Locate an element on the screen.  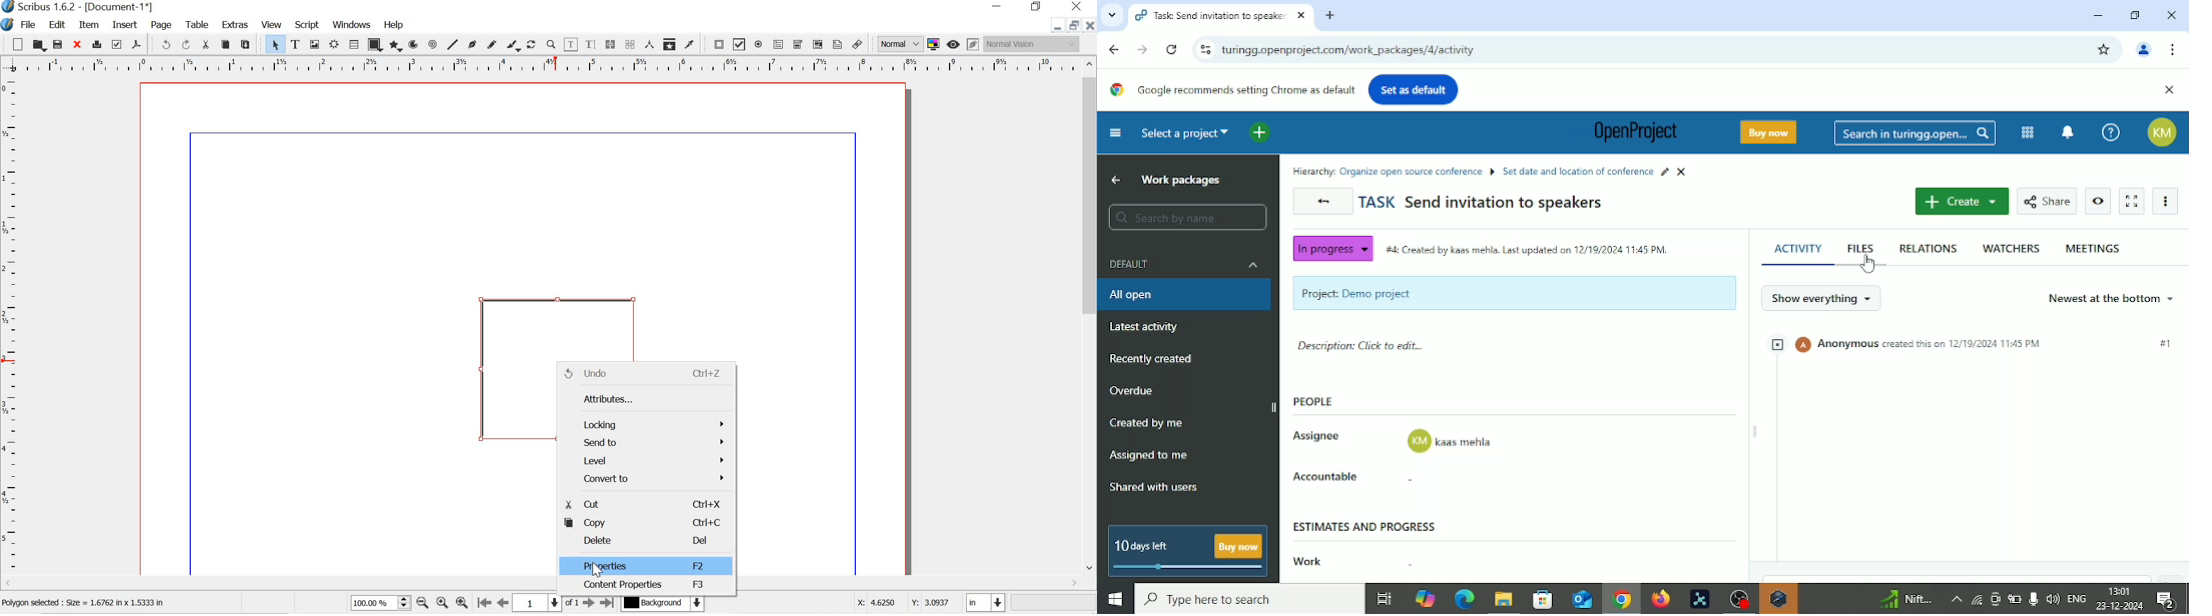
content properties is located at coordinates (644, 587).